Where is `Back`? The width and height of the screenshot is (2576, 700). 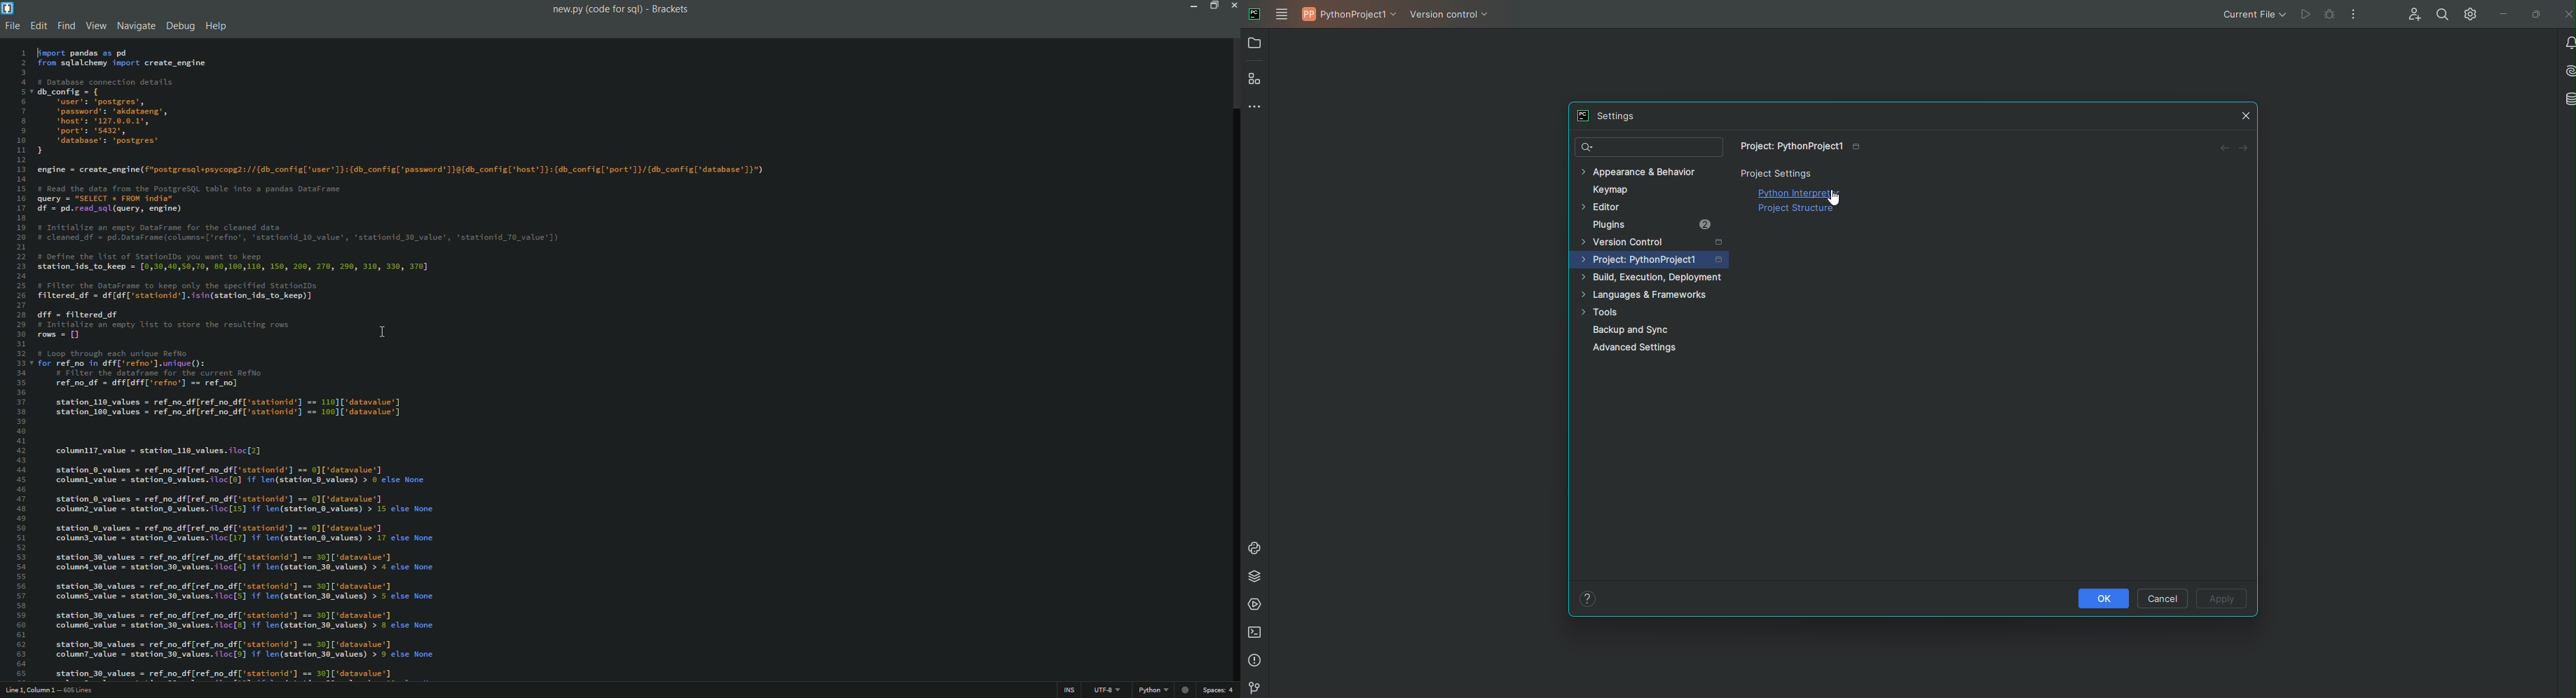 Back is located at coordinates (2222, 147).